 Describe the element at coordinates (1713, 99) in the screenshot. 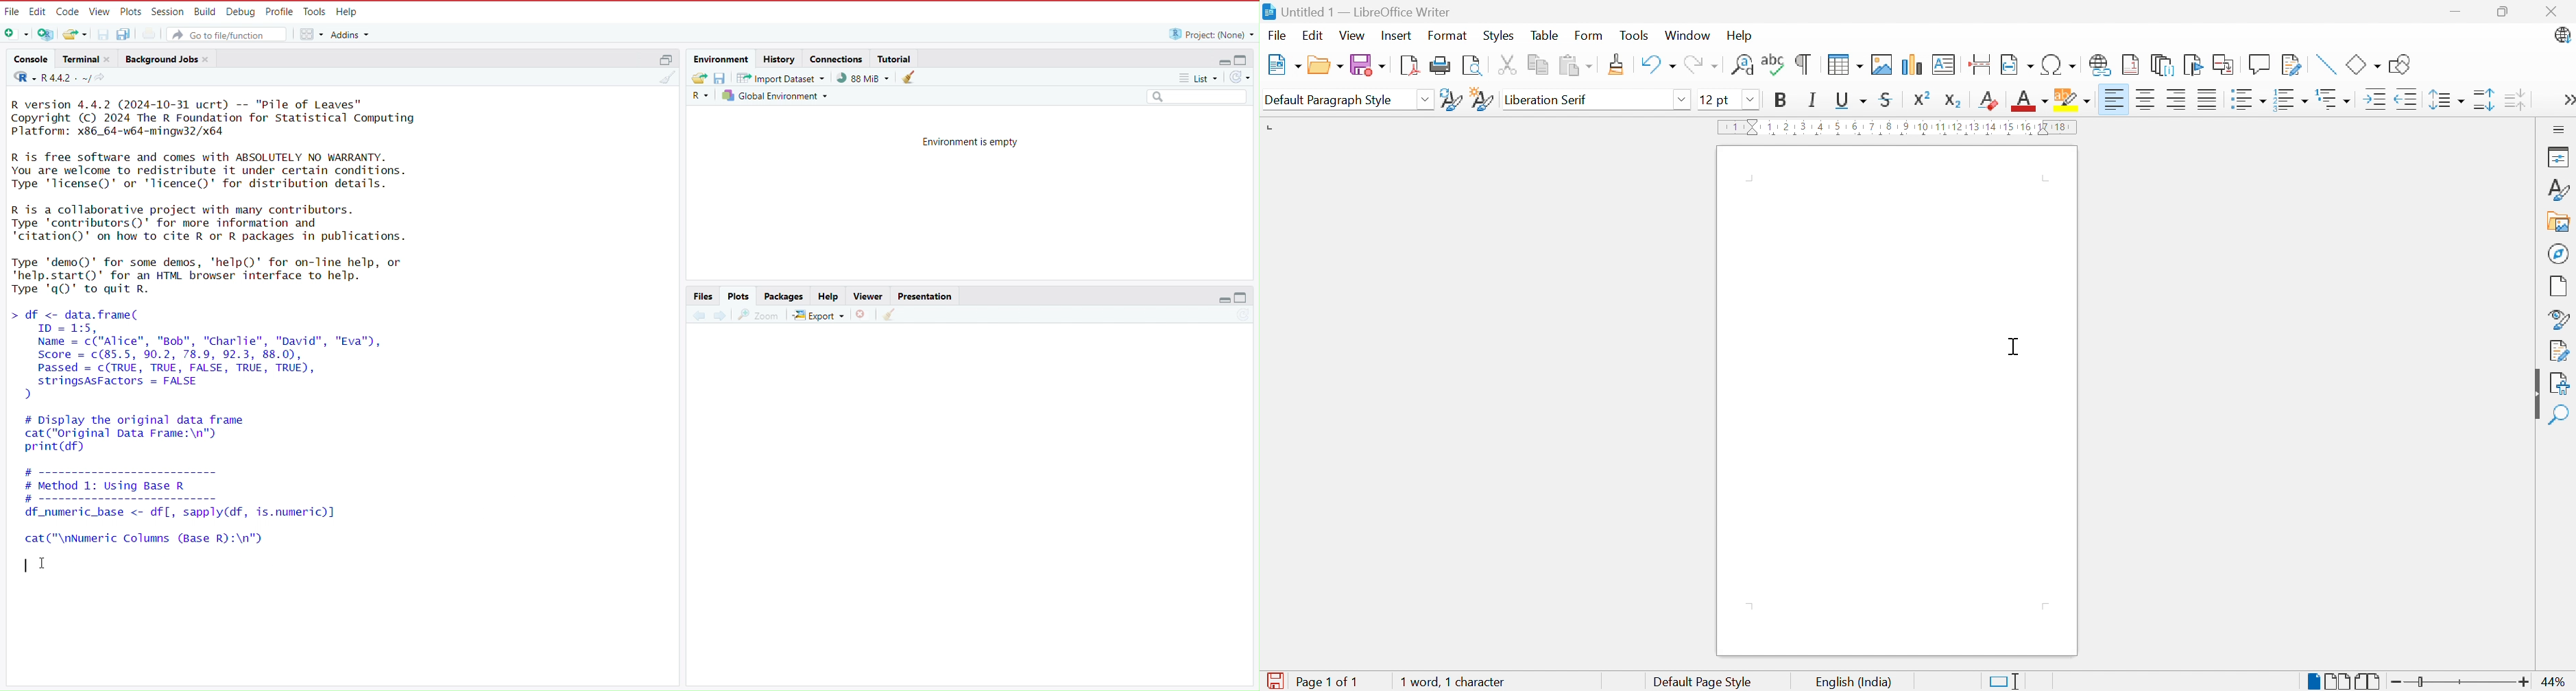

I see `12pt` at that location.